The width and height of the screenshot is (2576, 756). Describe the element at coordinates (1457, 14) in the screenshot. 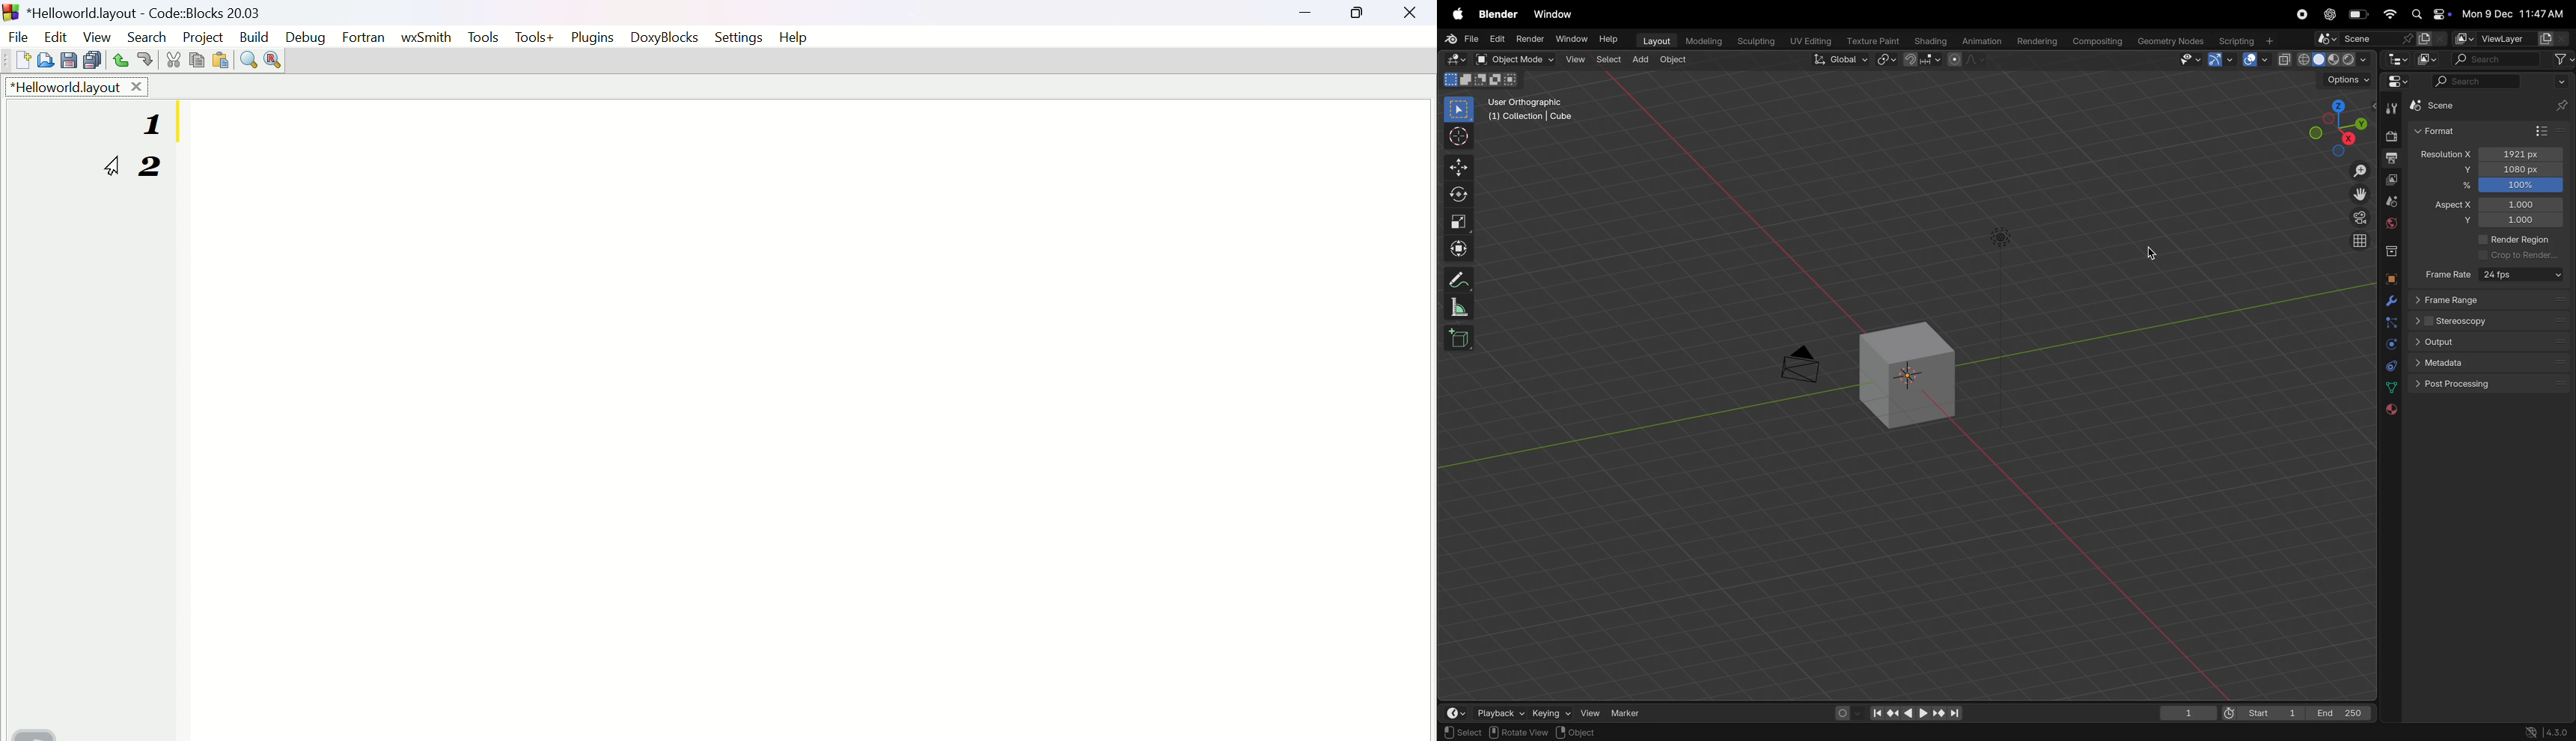

I see `apple menu` at that location.